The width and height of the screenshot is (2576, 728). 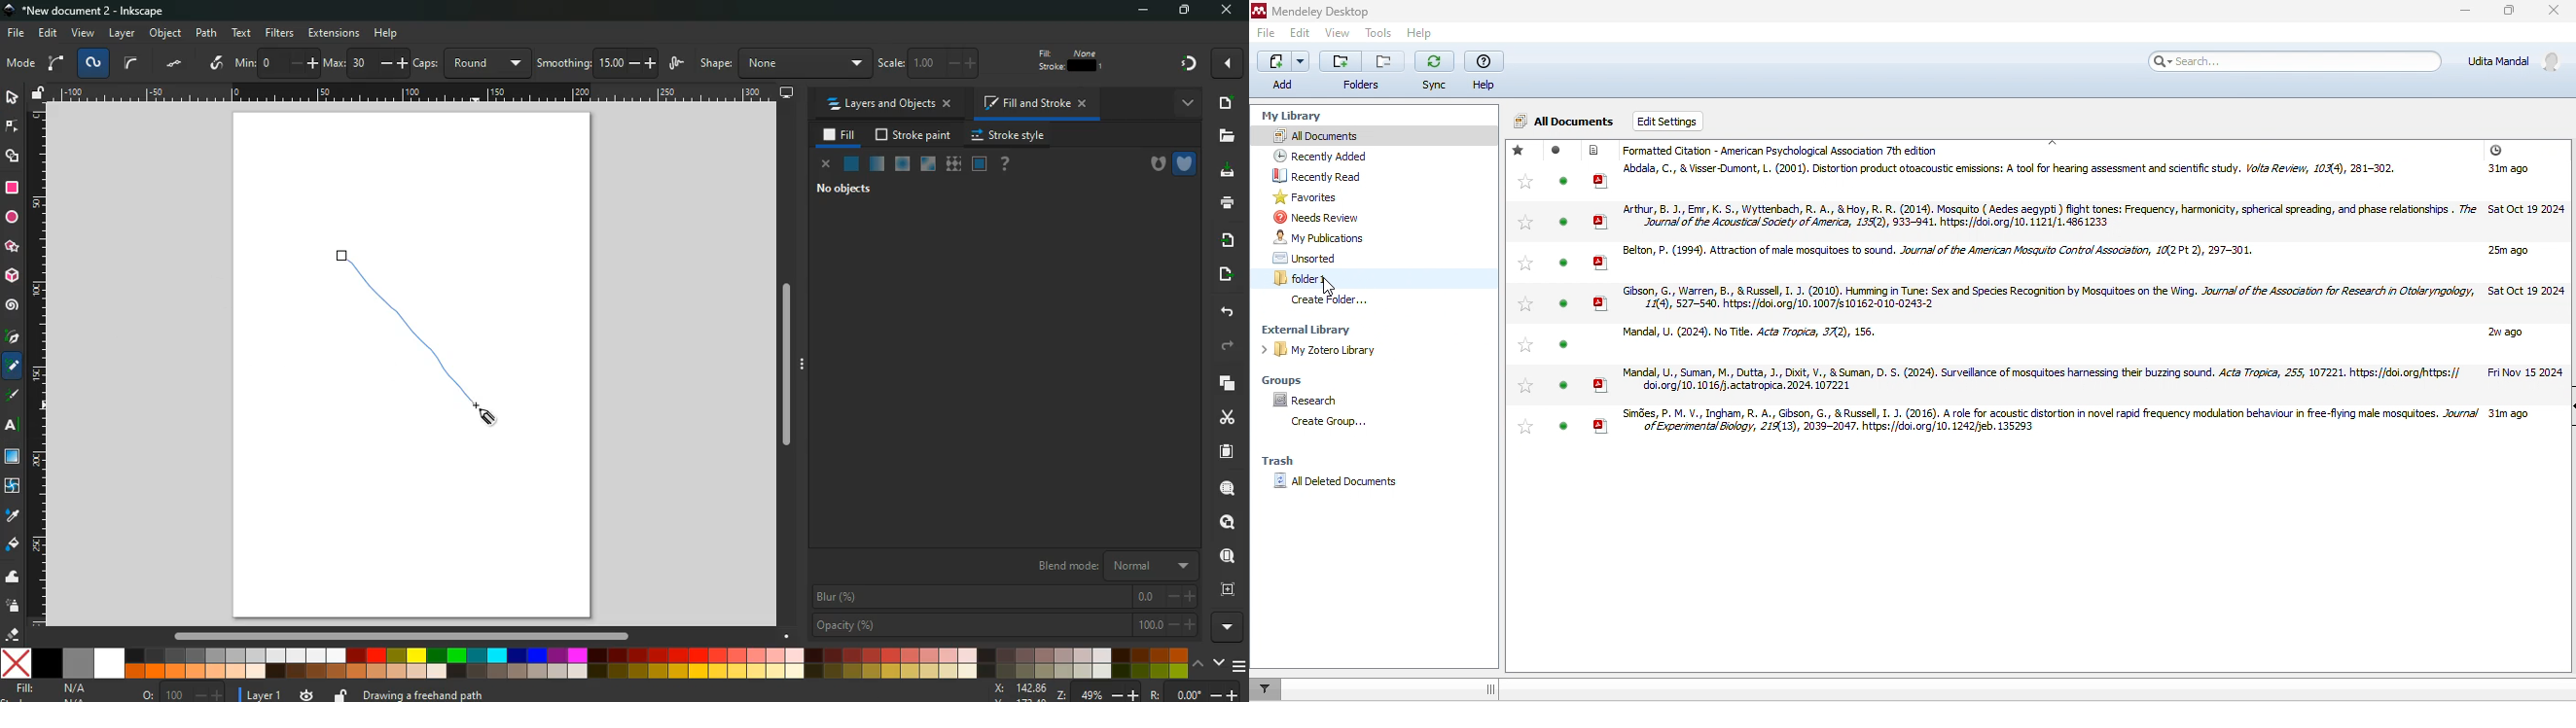 What do you see at coordinates (334, 32) in the screenshot?
I see `extensions` at bounding box center [334, 32].